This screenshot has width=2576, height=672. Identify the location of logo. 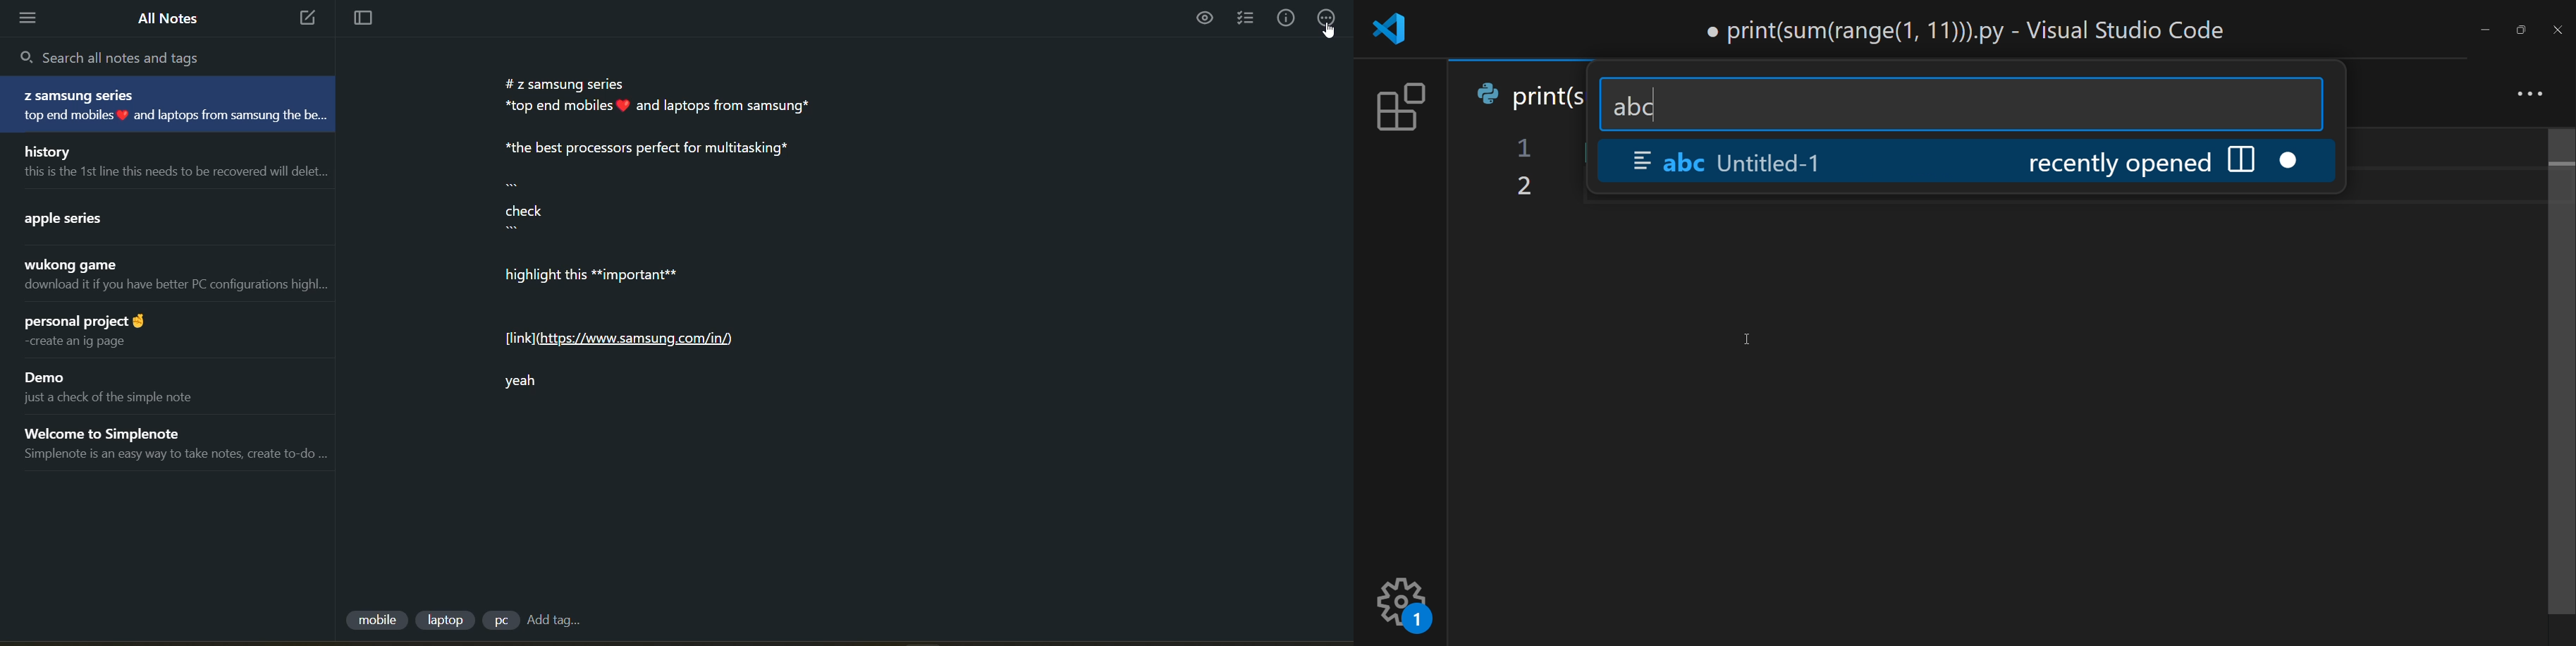
(1392, 29).